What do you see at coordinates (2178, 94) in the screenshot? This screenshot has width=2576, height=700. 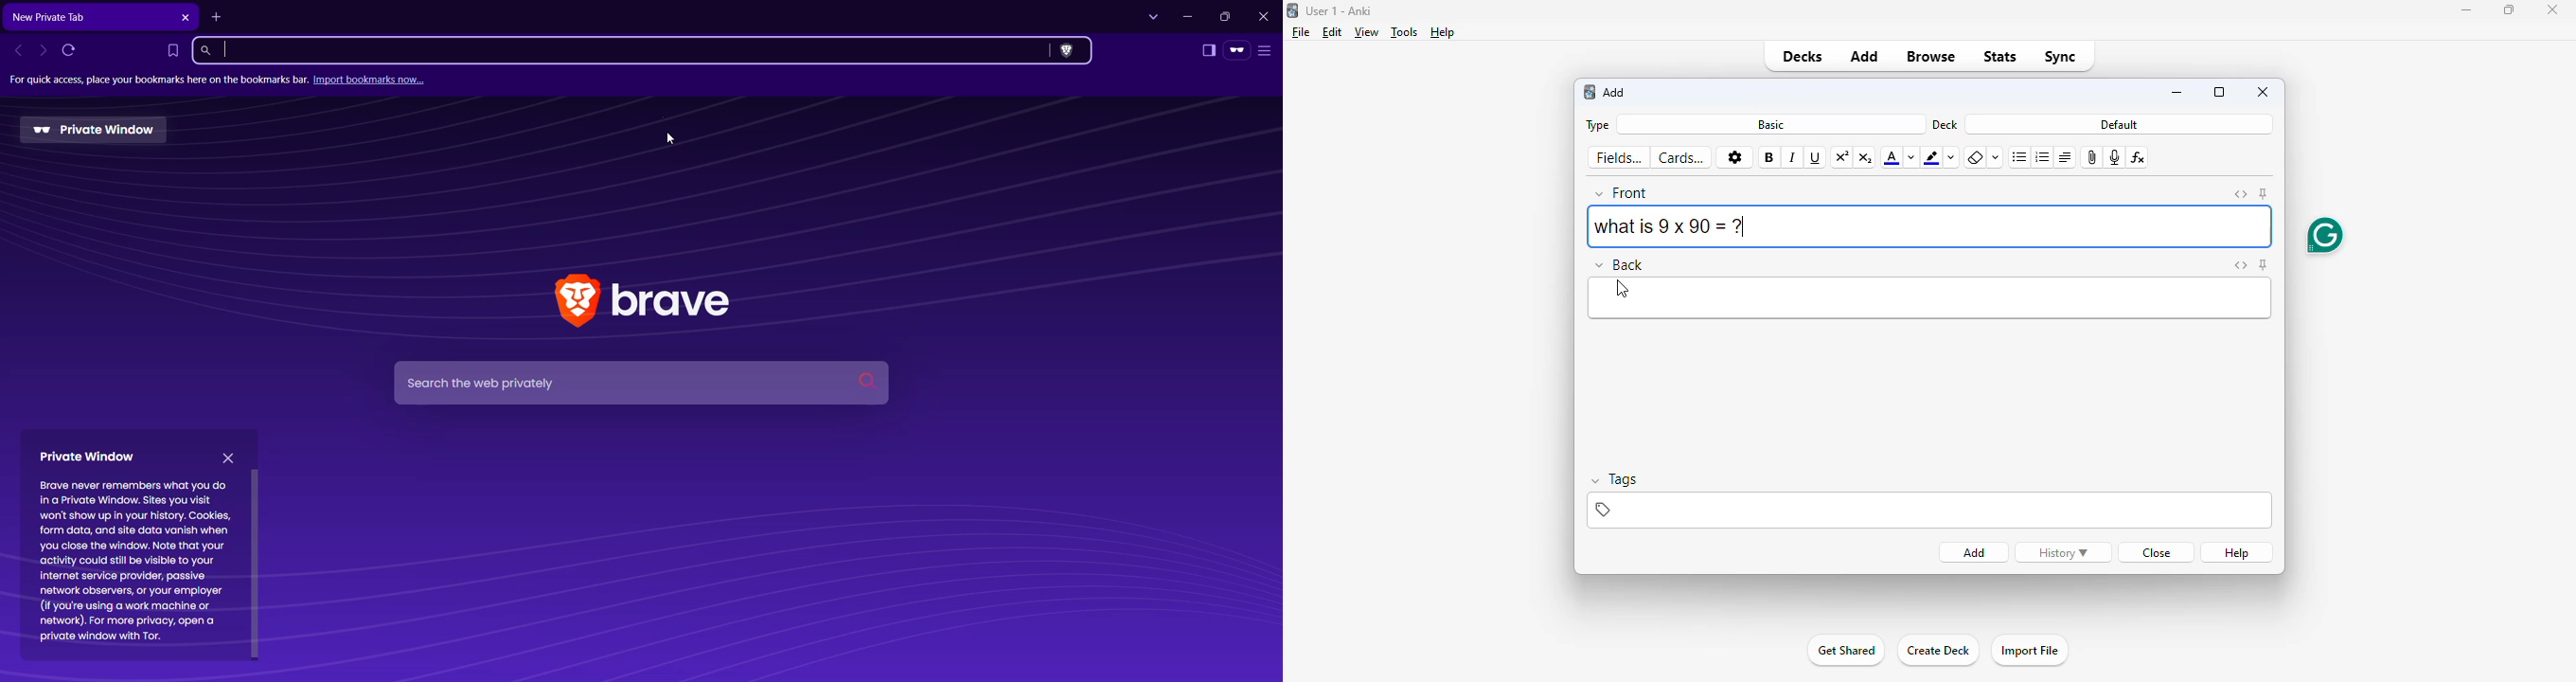 I see `minimize` at bounding box center [2178, 94].